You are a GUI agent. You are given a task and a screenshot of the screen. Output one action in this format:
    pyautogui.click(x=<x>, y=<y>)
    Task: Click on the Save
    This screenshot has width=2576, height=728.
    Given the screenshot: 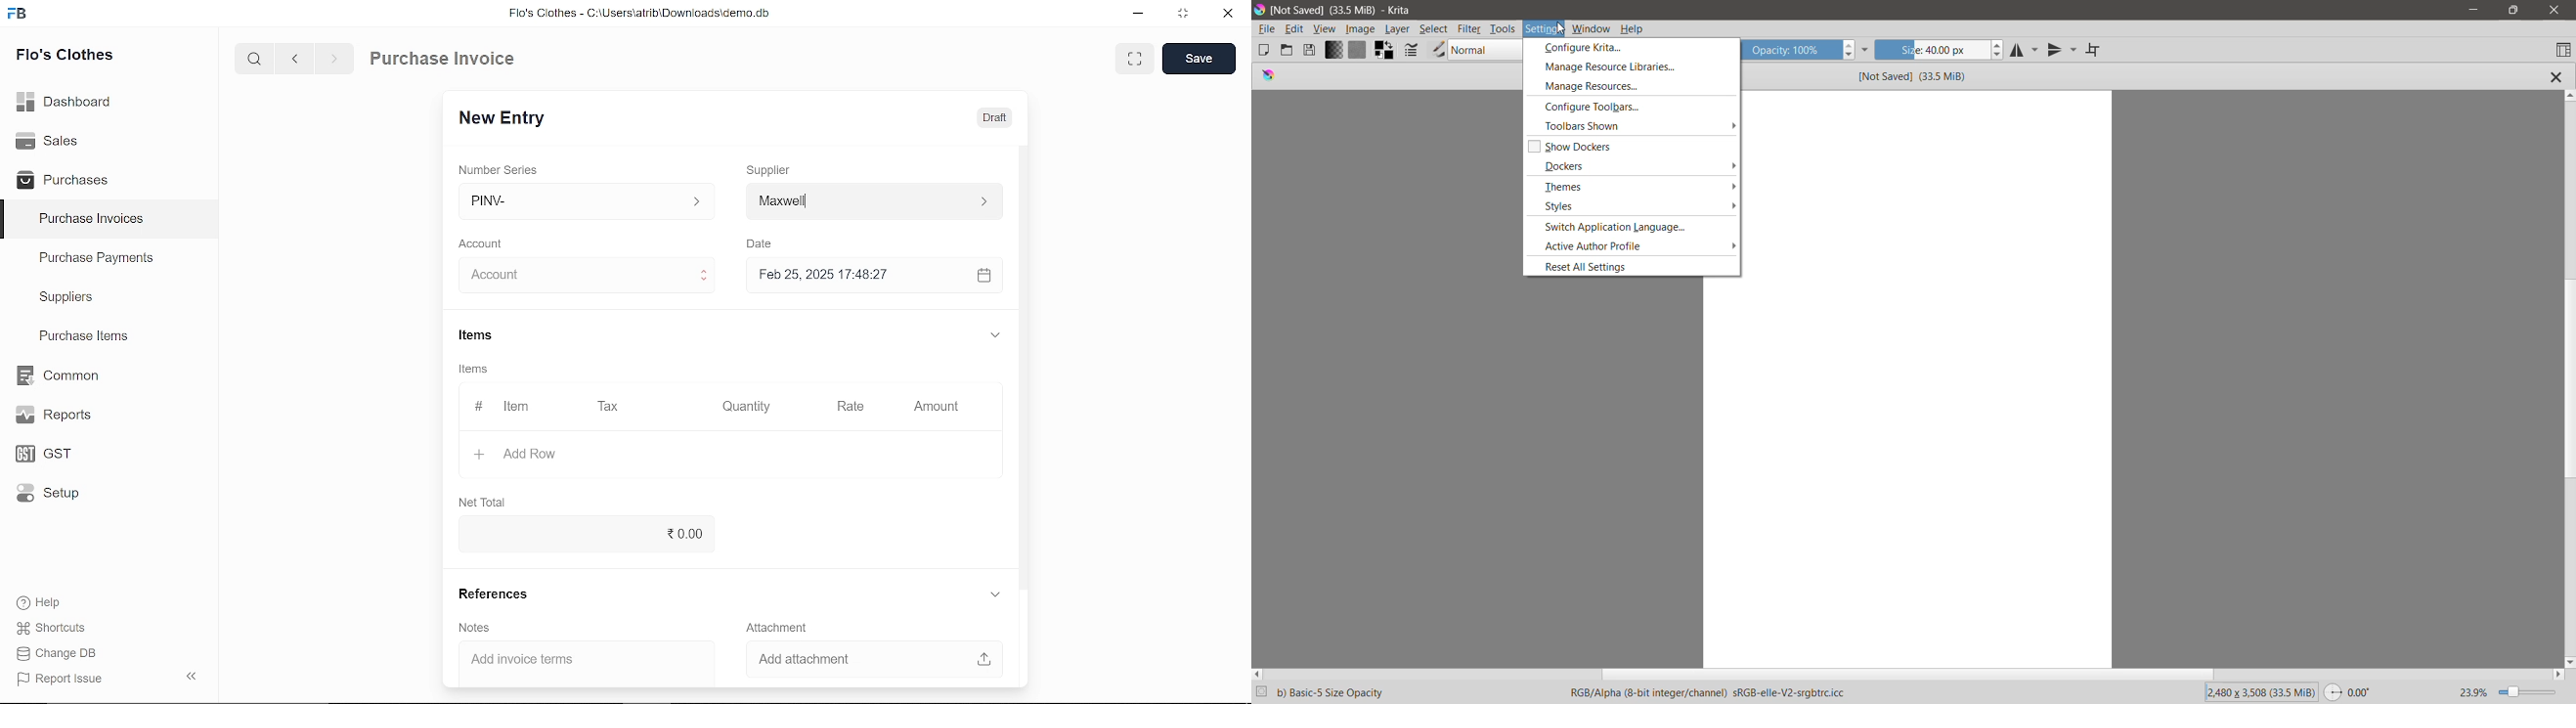 What is the action you would take?
    pyautogui.click(x=1311, y=51)
    